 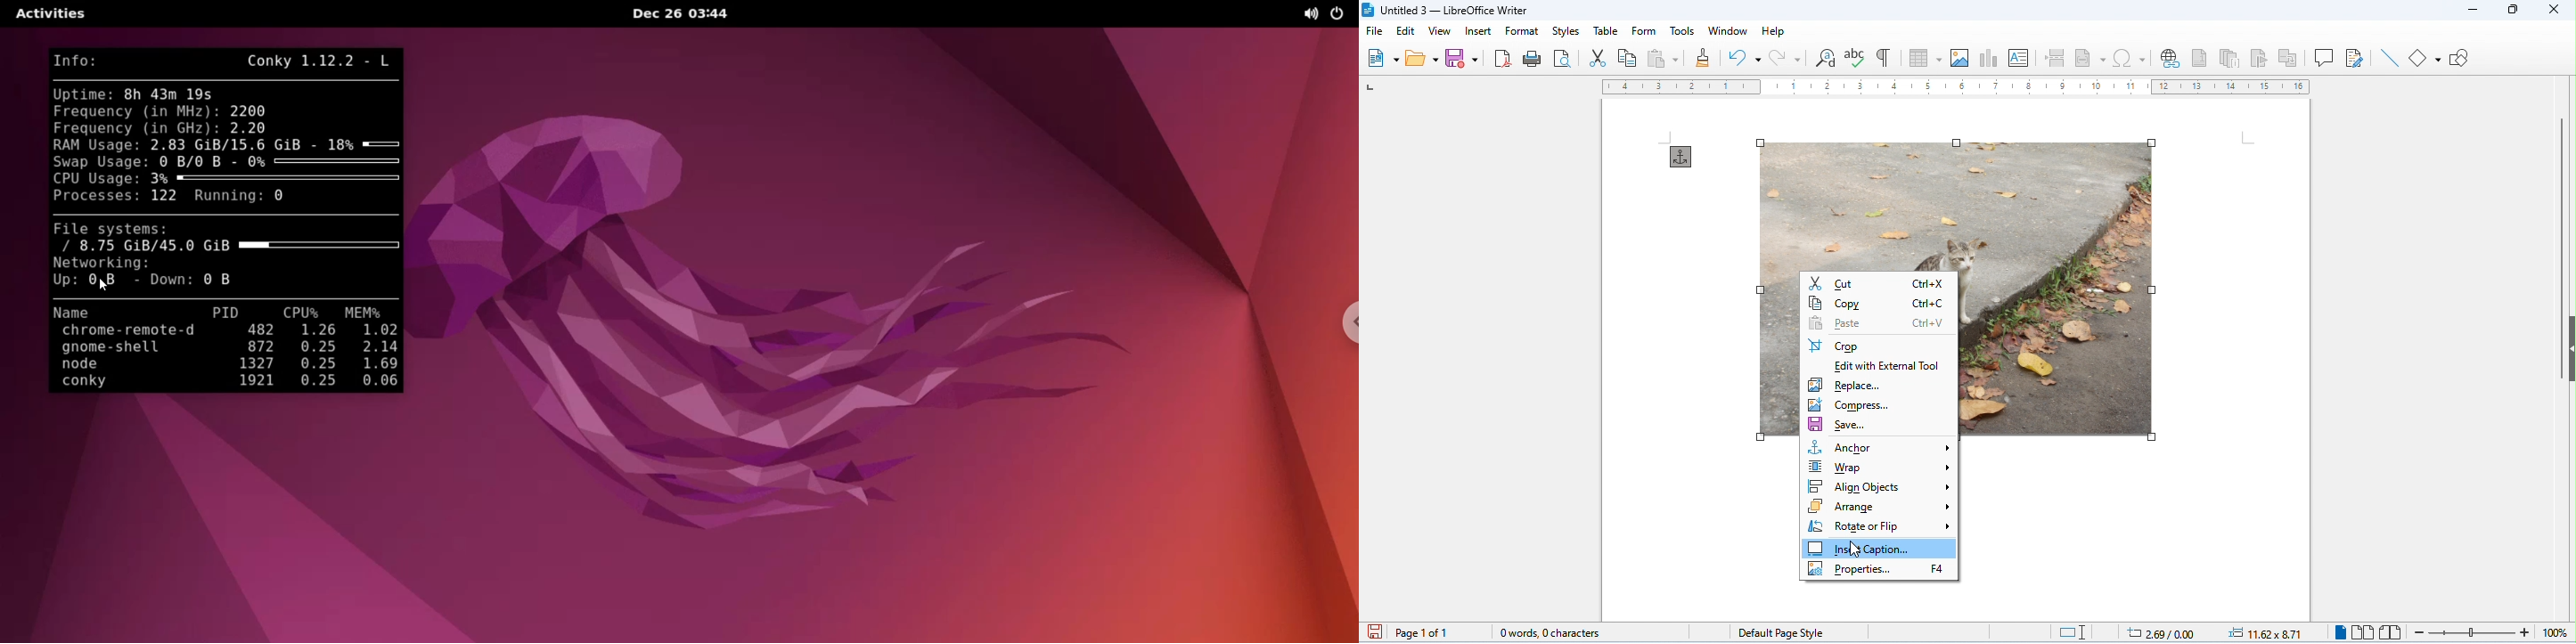 I want to click on print, so click(x=1534, y=59).